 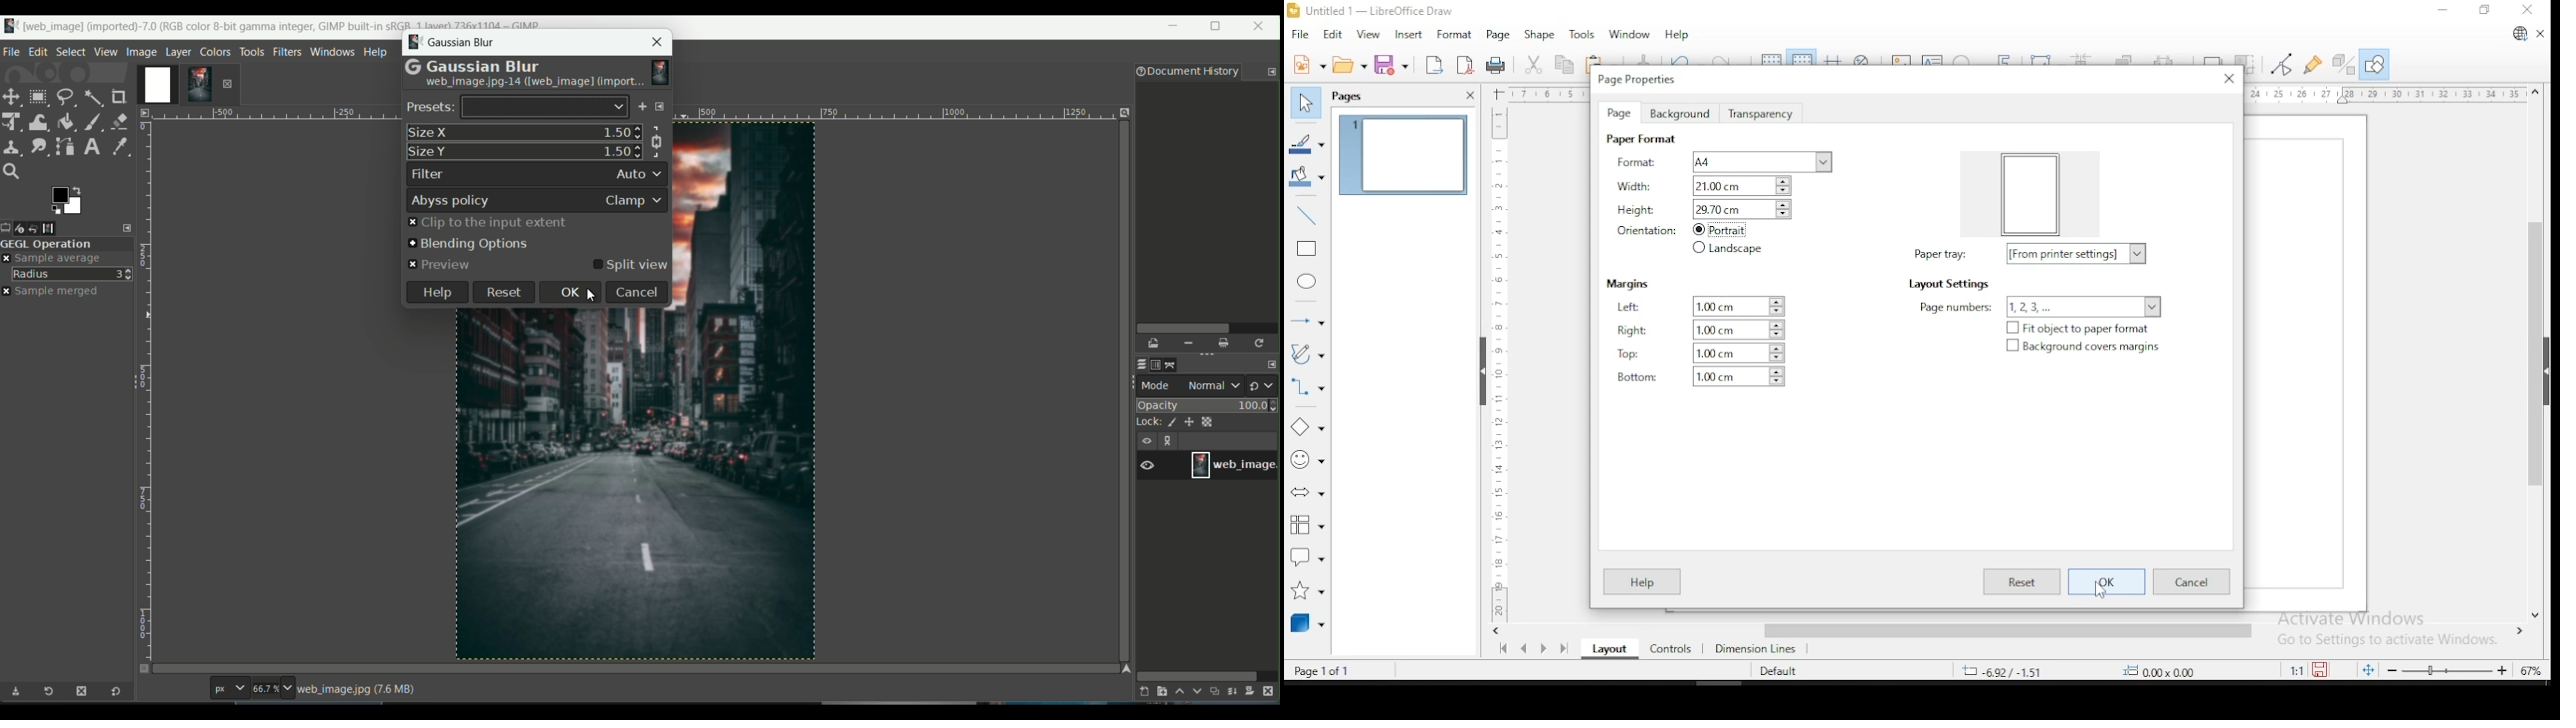 I want to click on clone formatting, so click(x=1644, y=58).